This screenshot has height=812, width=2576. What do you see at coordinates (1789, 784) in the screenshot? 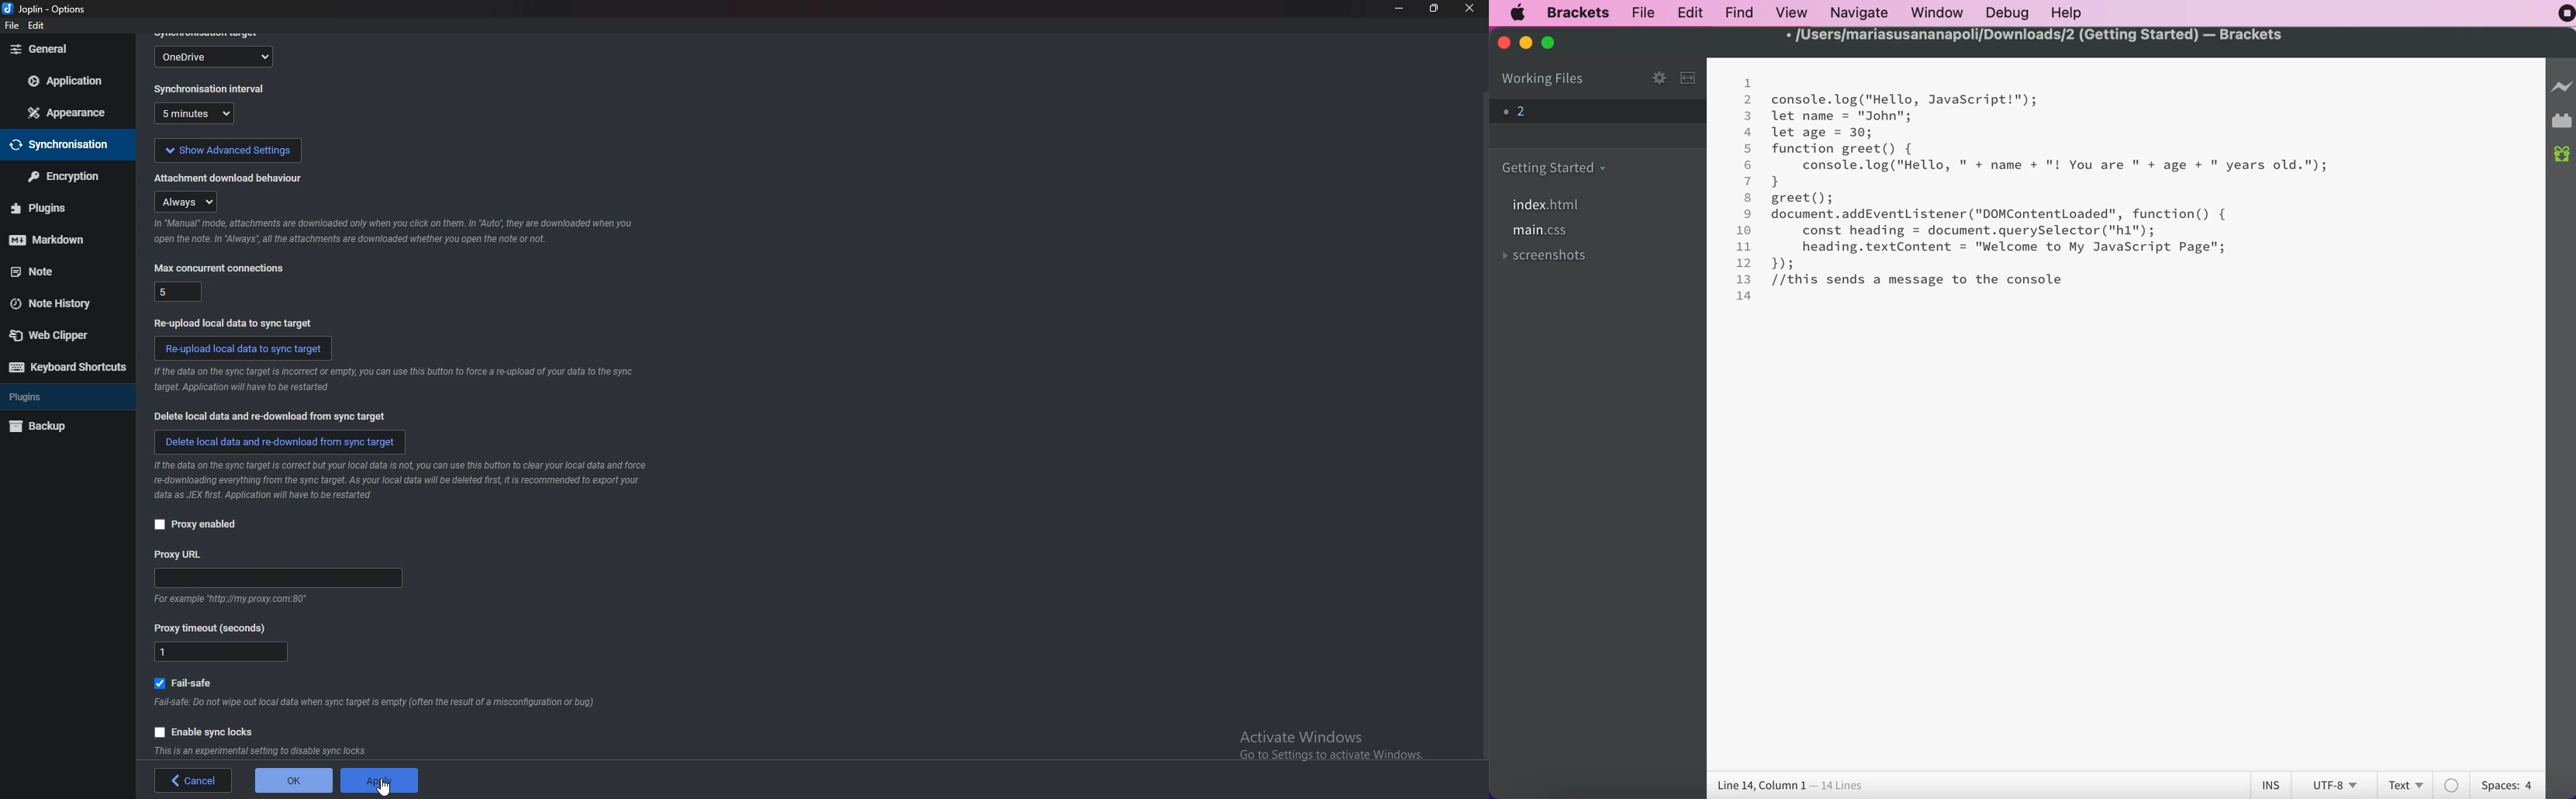
I see `line 14, column 1 - 14 lines` at bounding box center [1789, 784].